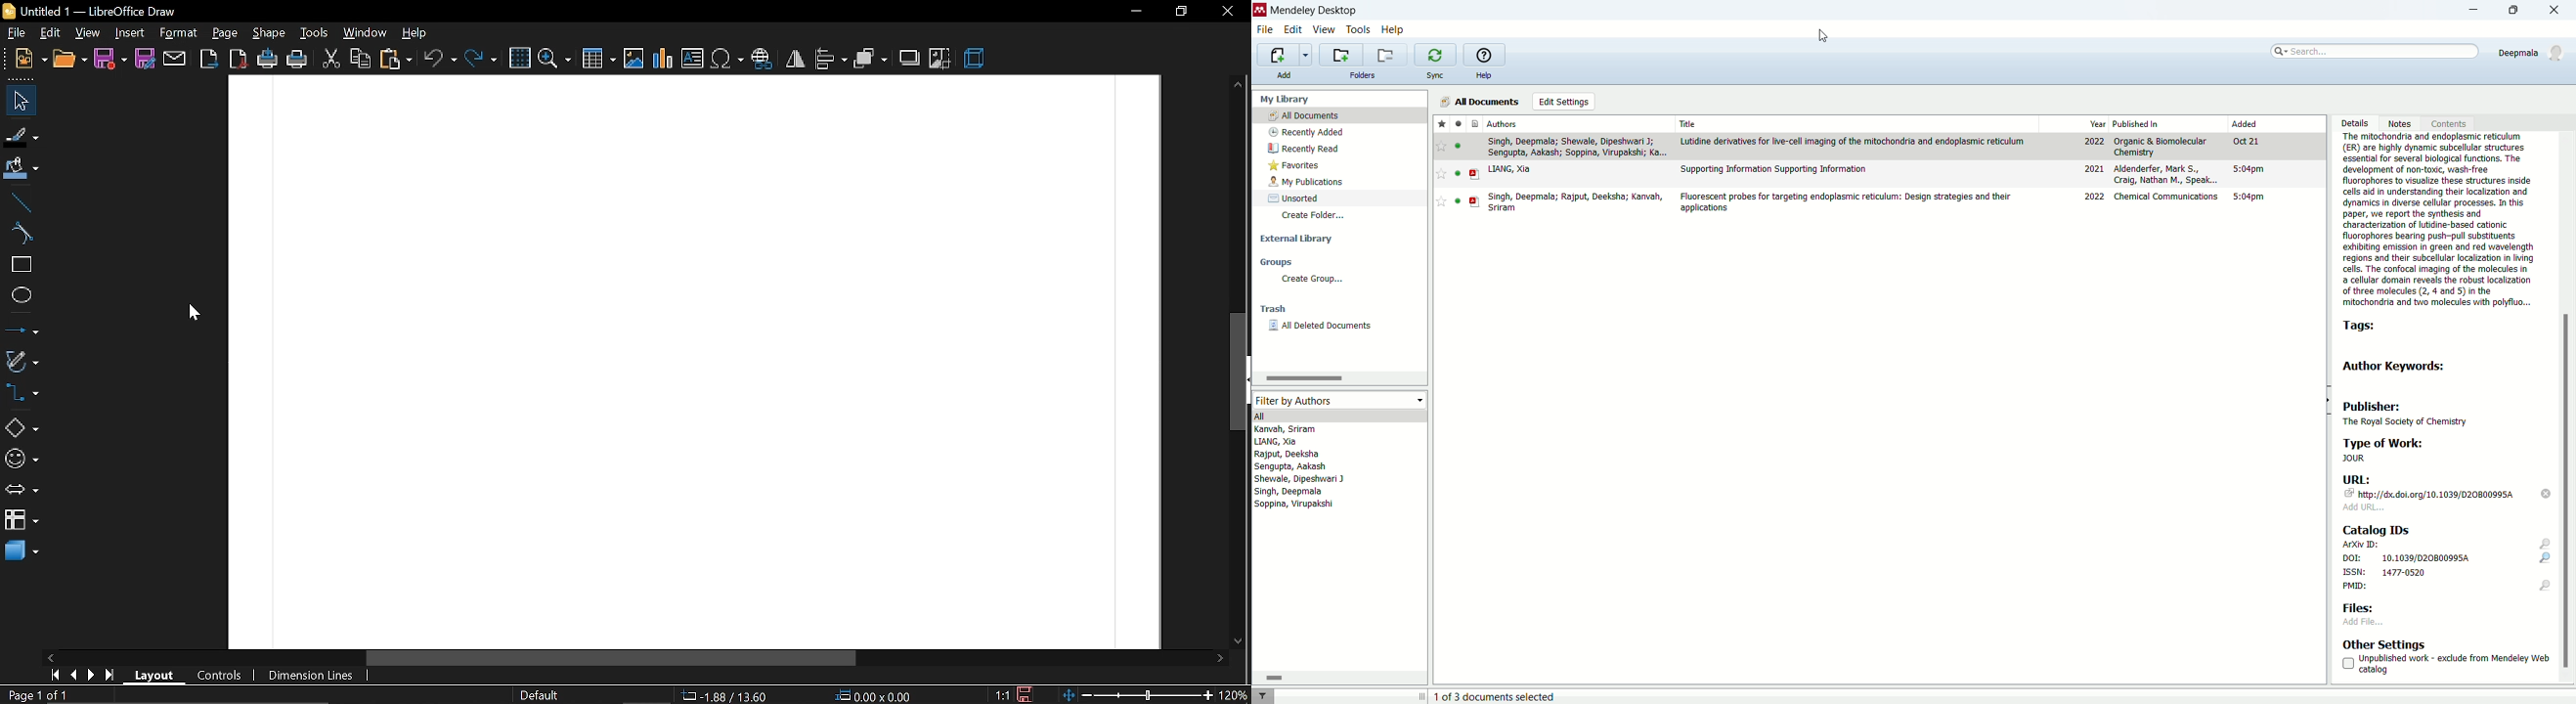  Describe the element at coordinates (519, 58) in the screenshot. I see `grid` at that location.